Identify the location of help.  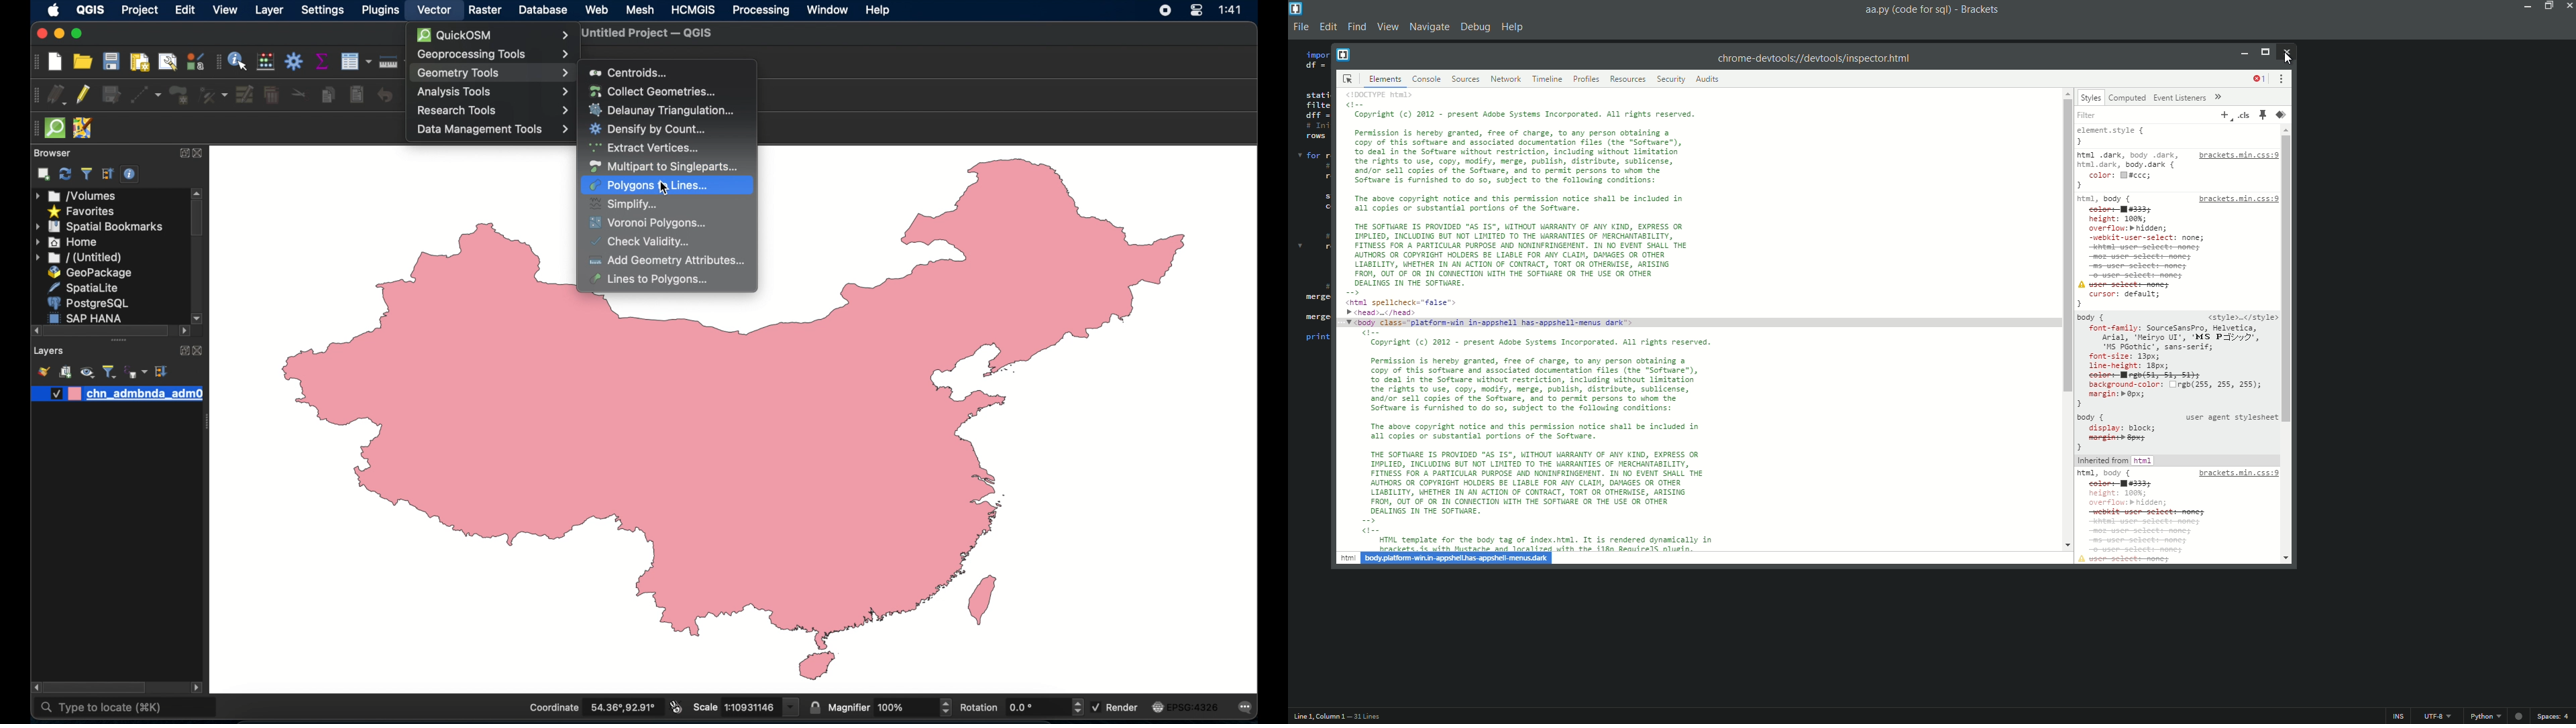
(879, 11).